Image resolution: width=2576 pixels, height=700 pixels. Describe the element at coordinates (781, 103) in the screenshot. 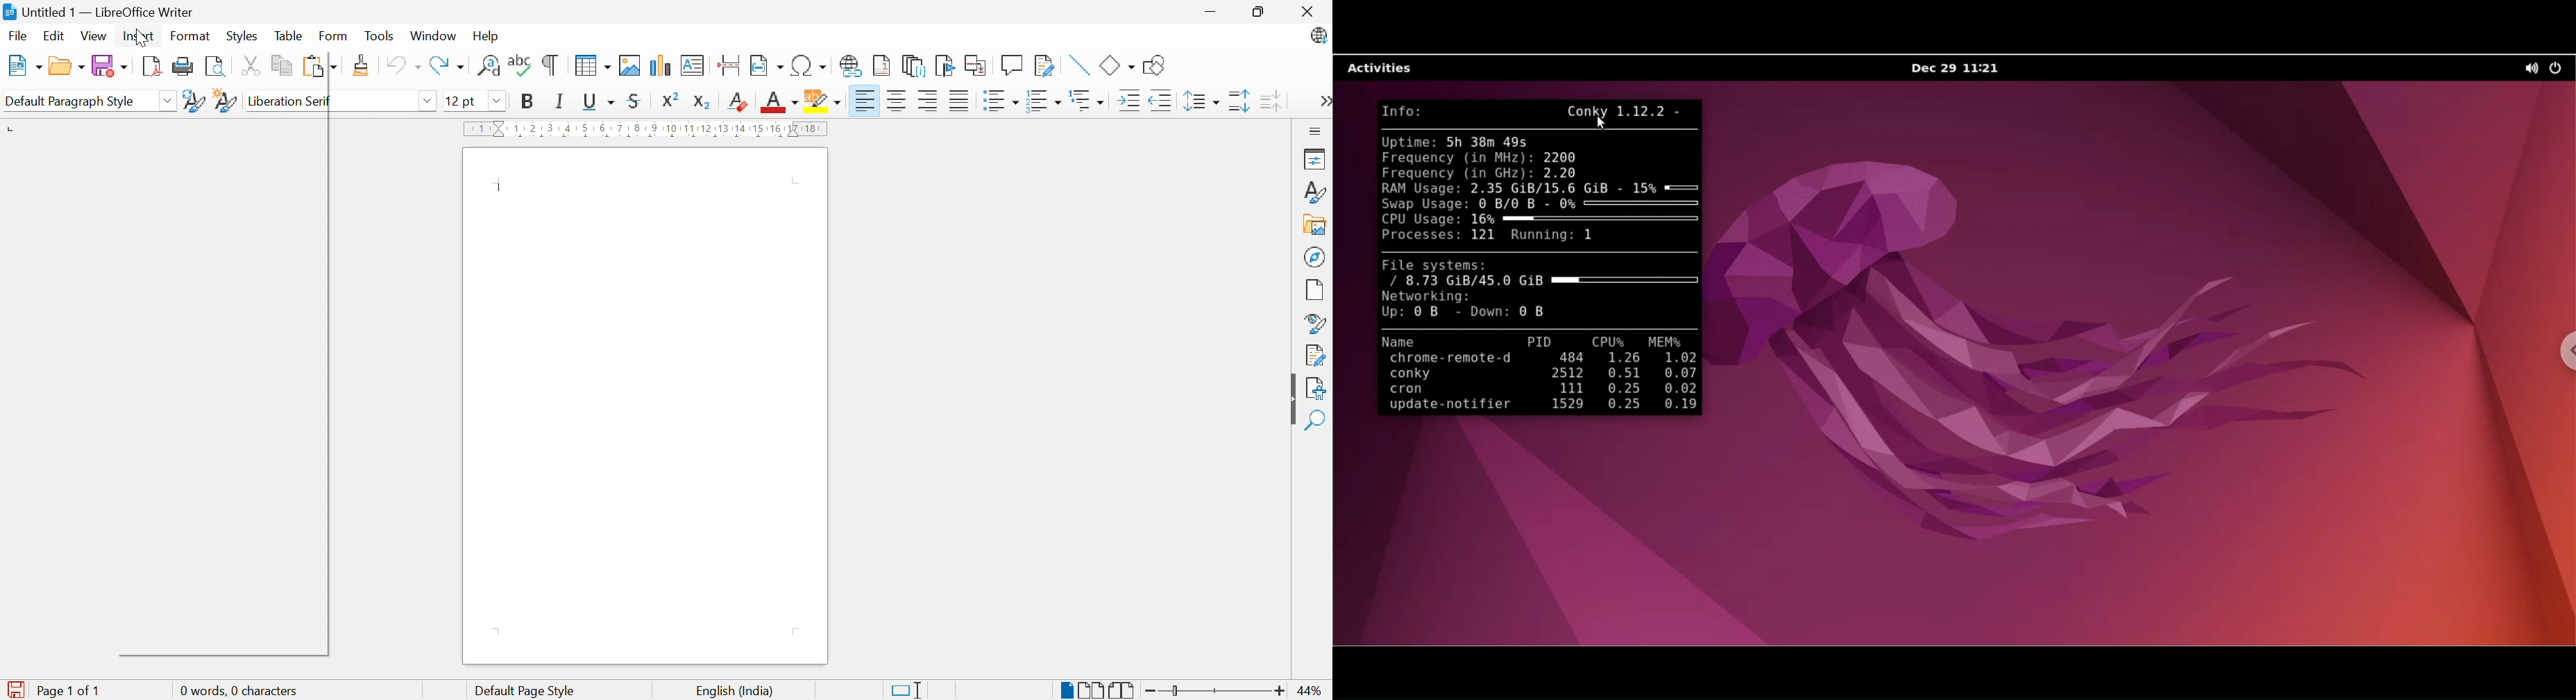

I see `Font color` at that location.